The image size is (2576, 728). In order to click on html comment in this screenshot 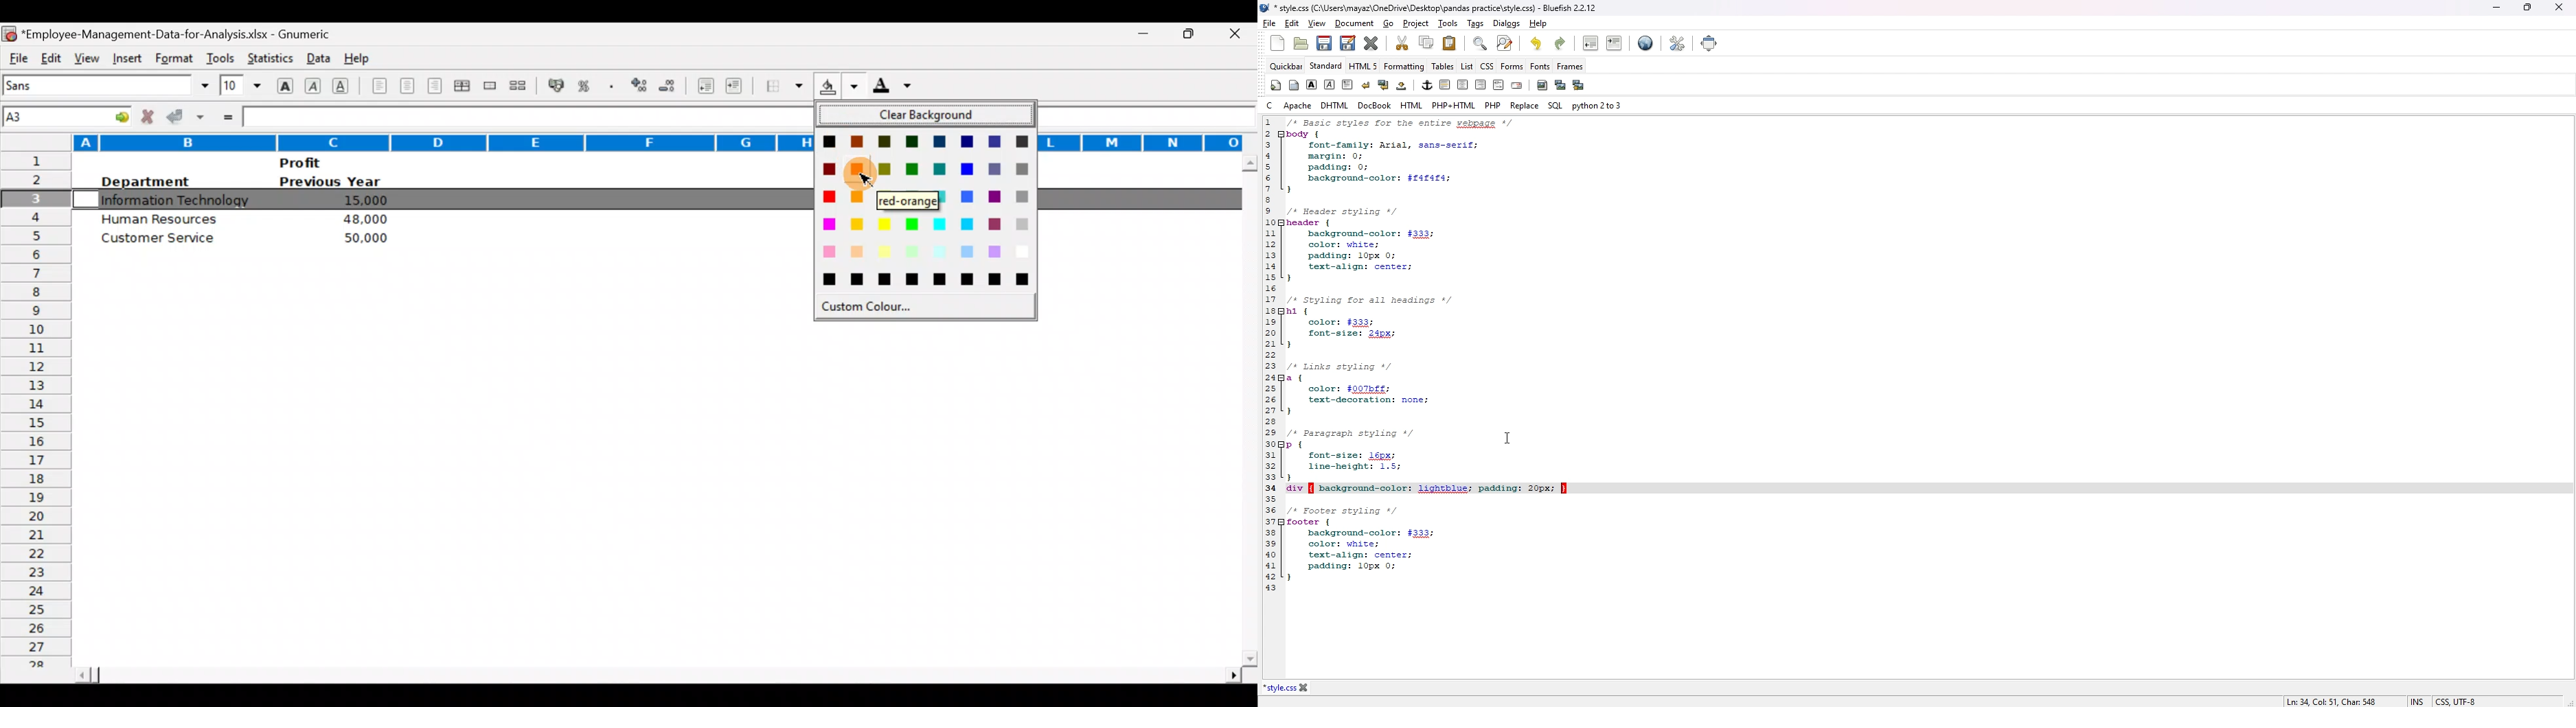, I will do `click(1499, 85)`.